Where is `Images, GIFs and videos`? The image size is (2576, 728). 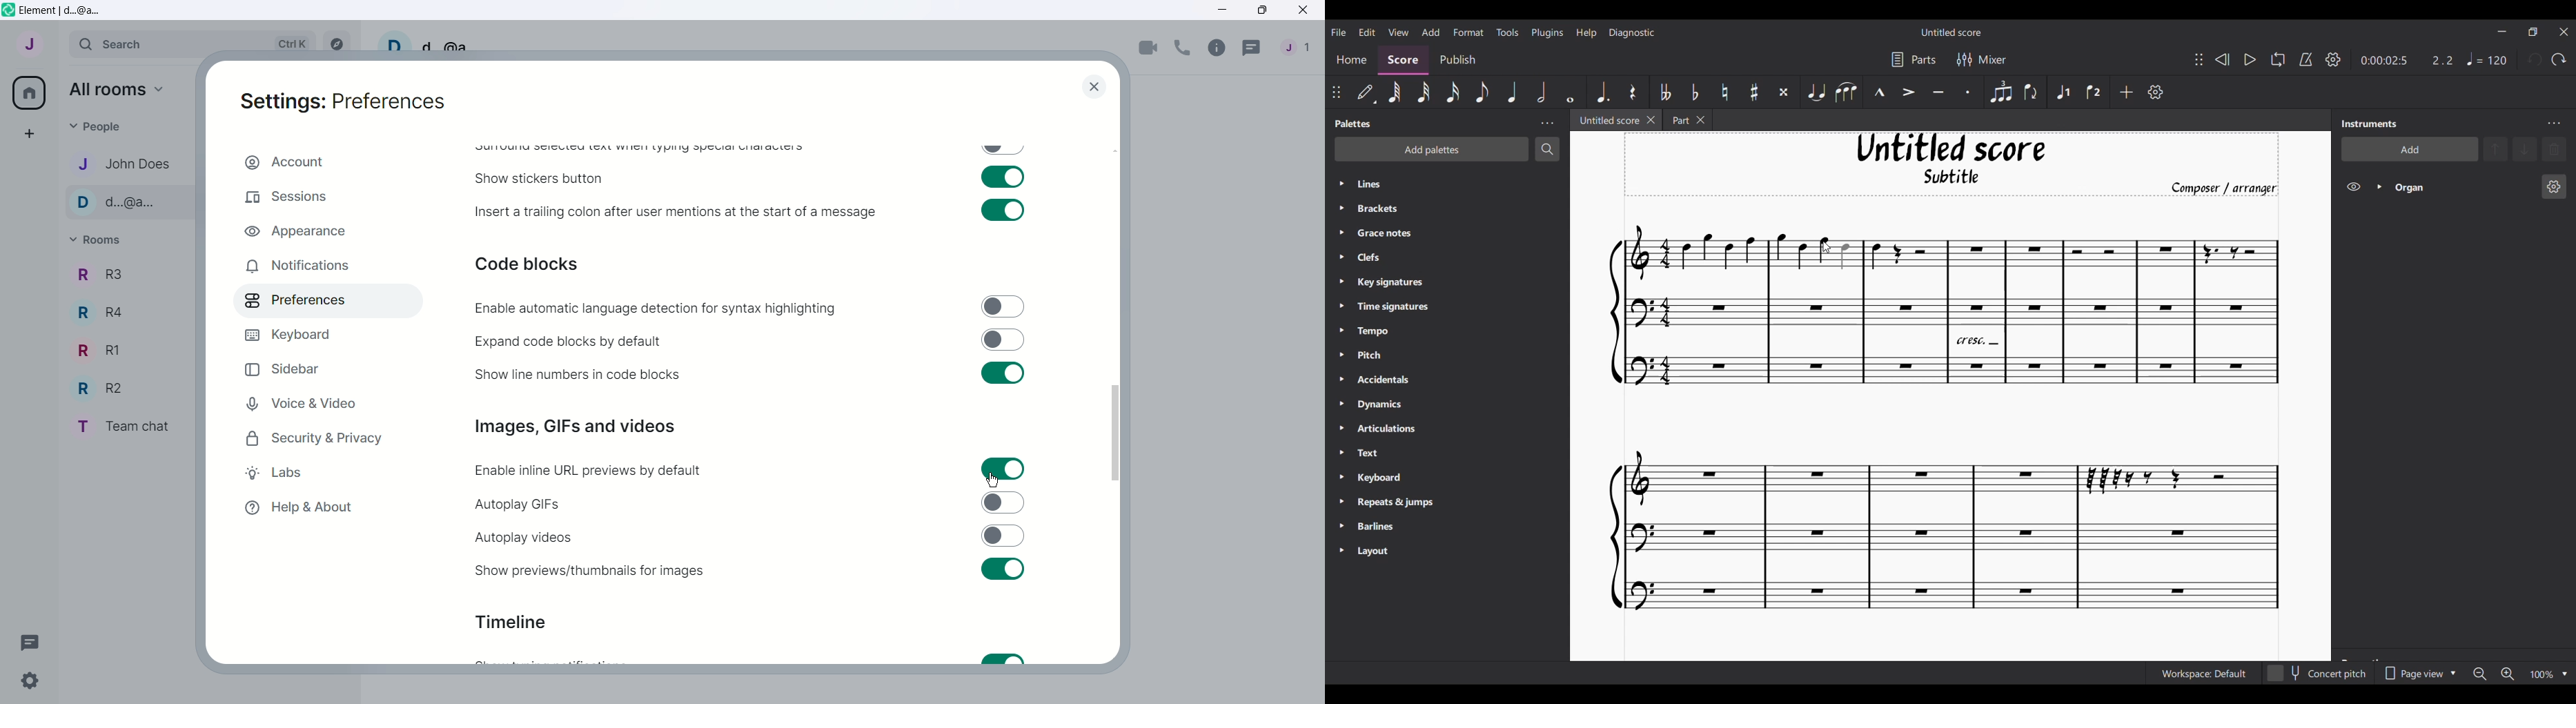 Images, GIFs and videos is located at coordinates (574, 427).